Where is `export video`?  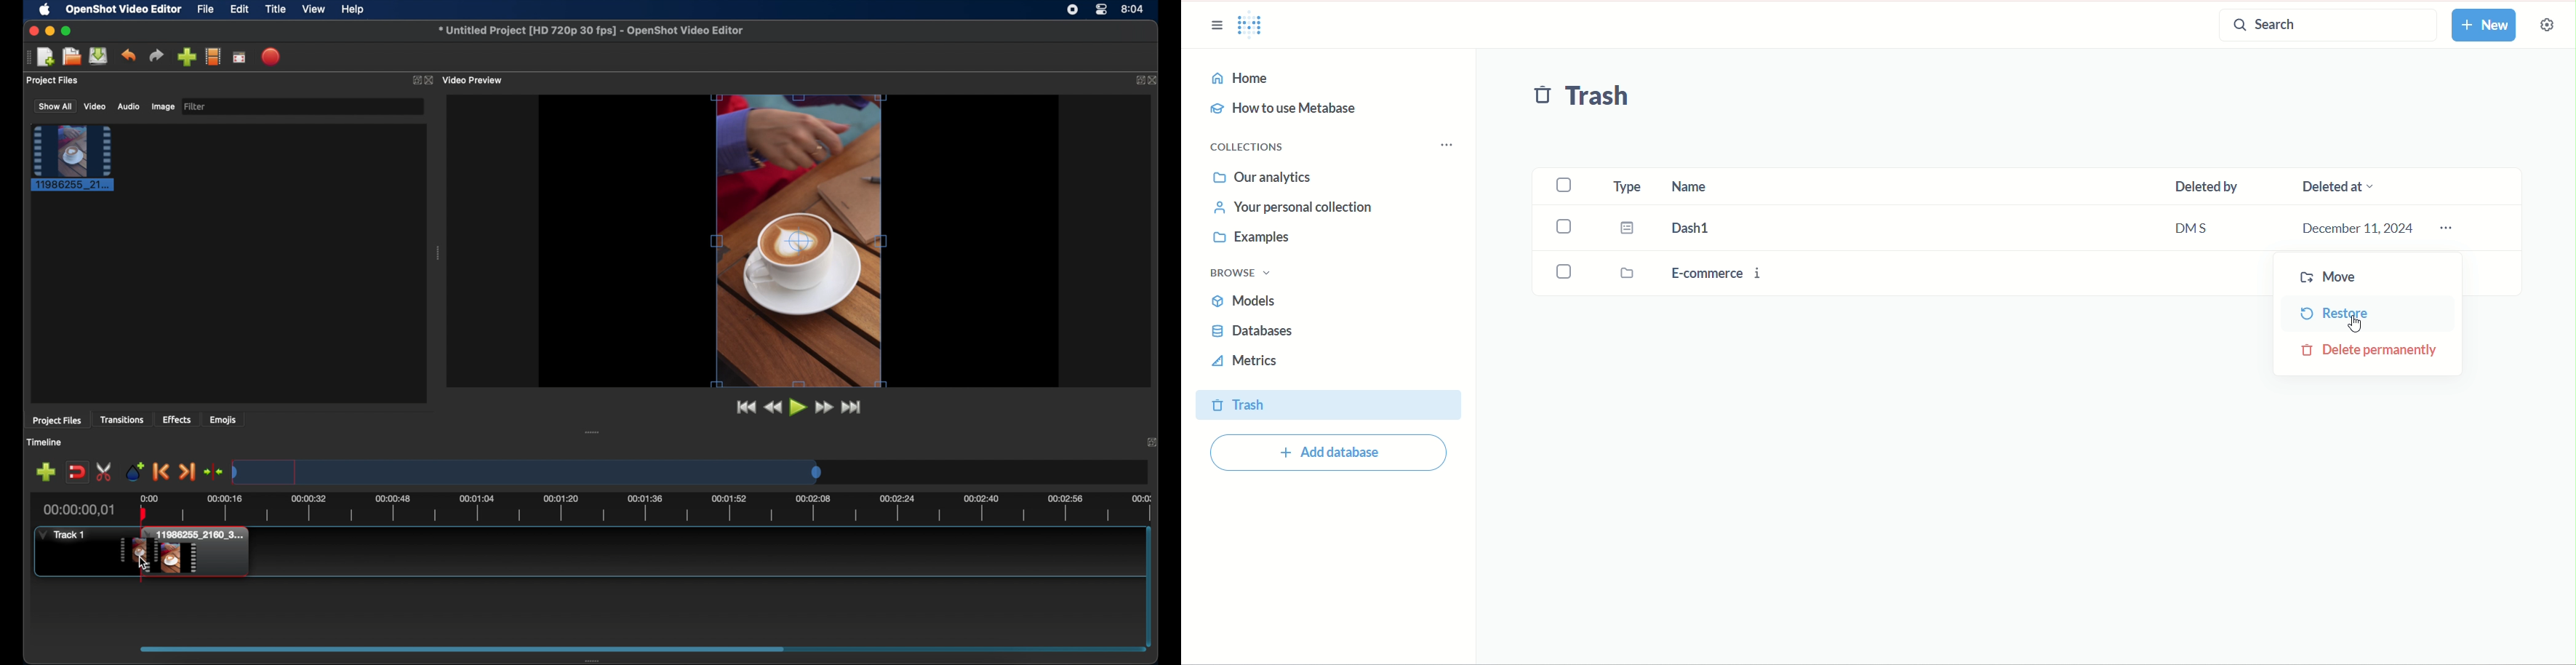
export video is located at coordinates (272, 57).